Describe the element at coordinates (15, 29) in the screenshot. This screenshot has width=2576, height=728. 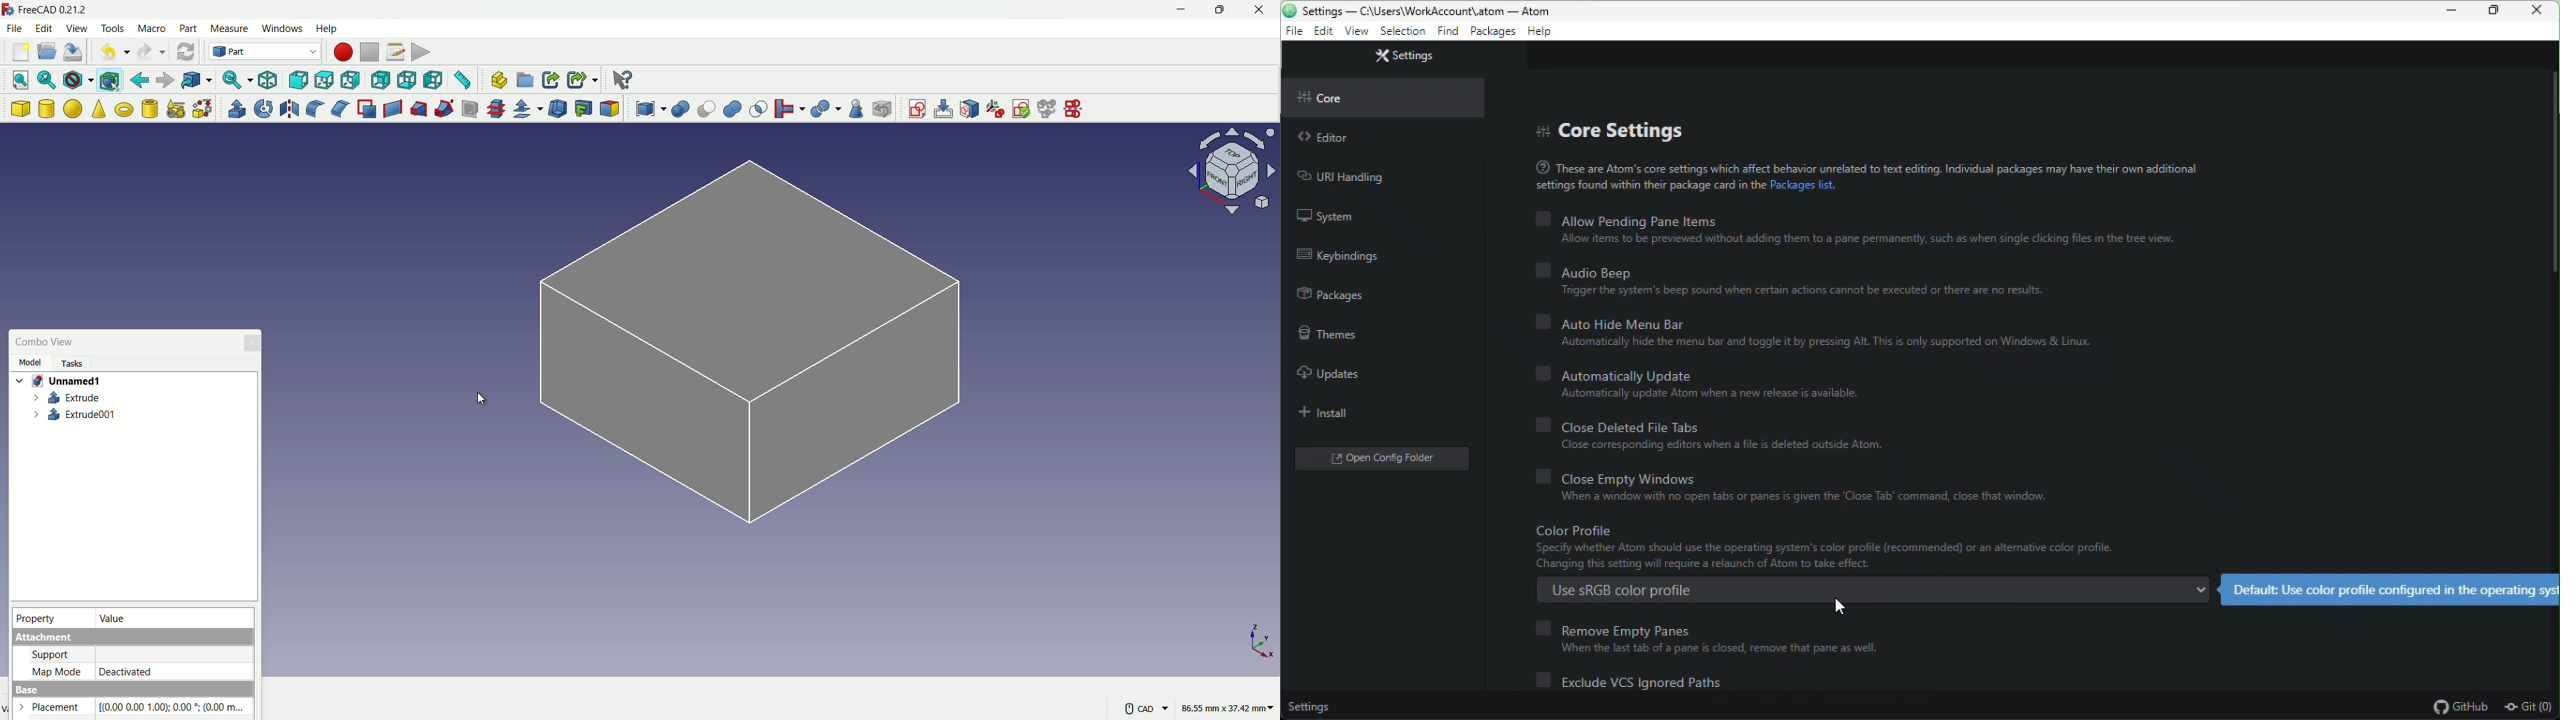
I see `file` at that location.